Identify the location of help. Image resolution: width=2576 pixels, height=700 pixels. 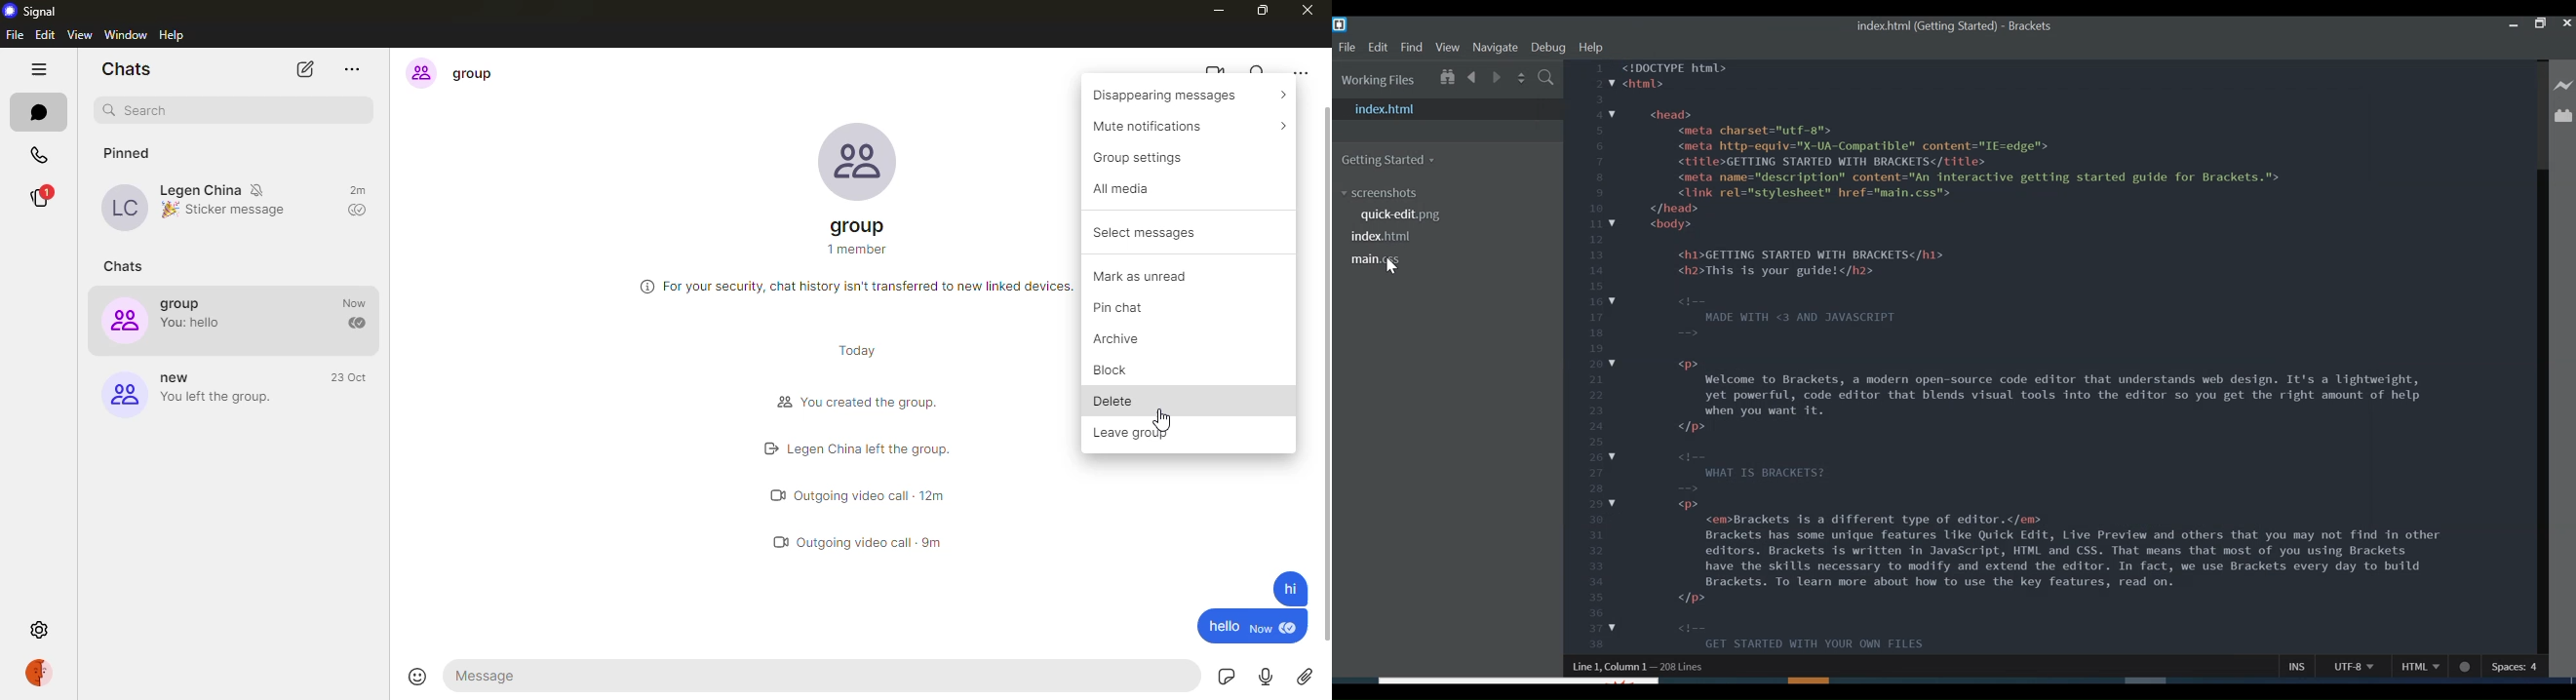
(173, 35).